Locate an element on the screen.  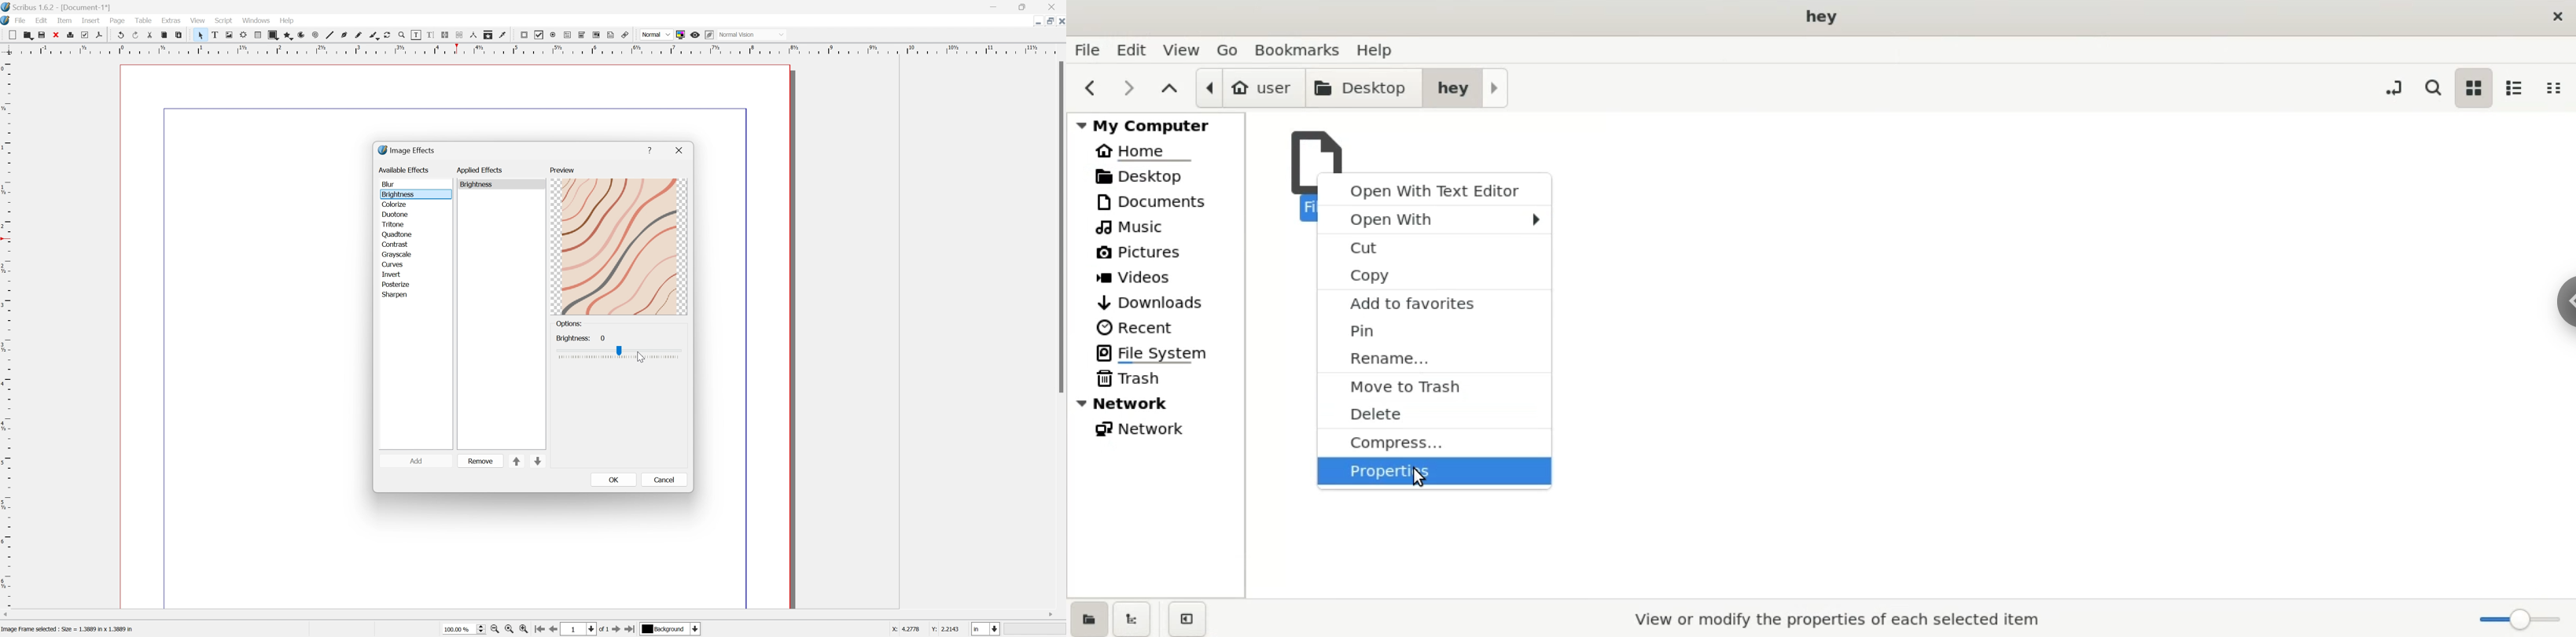
duotone is located at coordinates (395, 214).